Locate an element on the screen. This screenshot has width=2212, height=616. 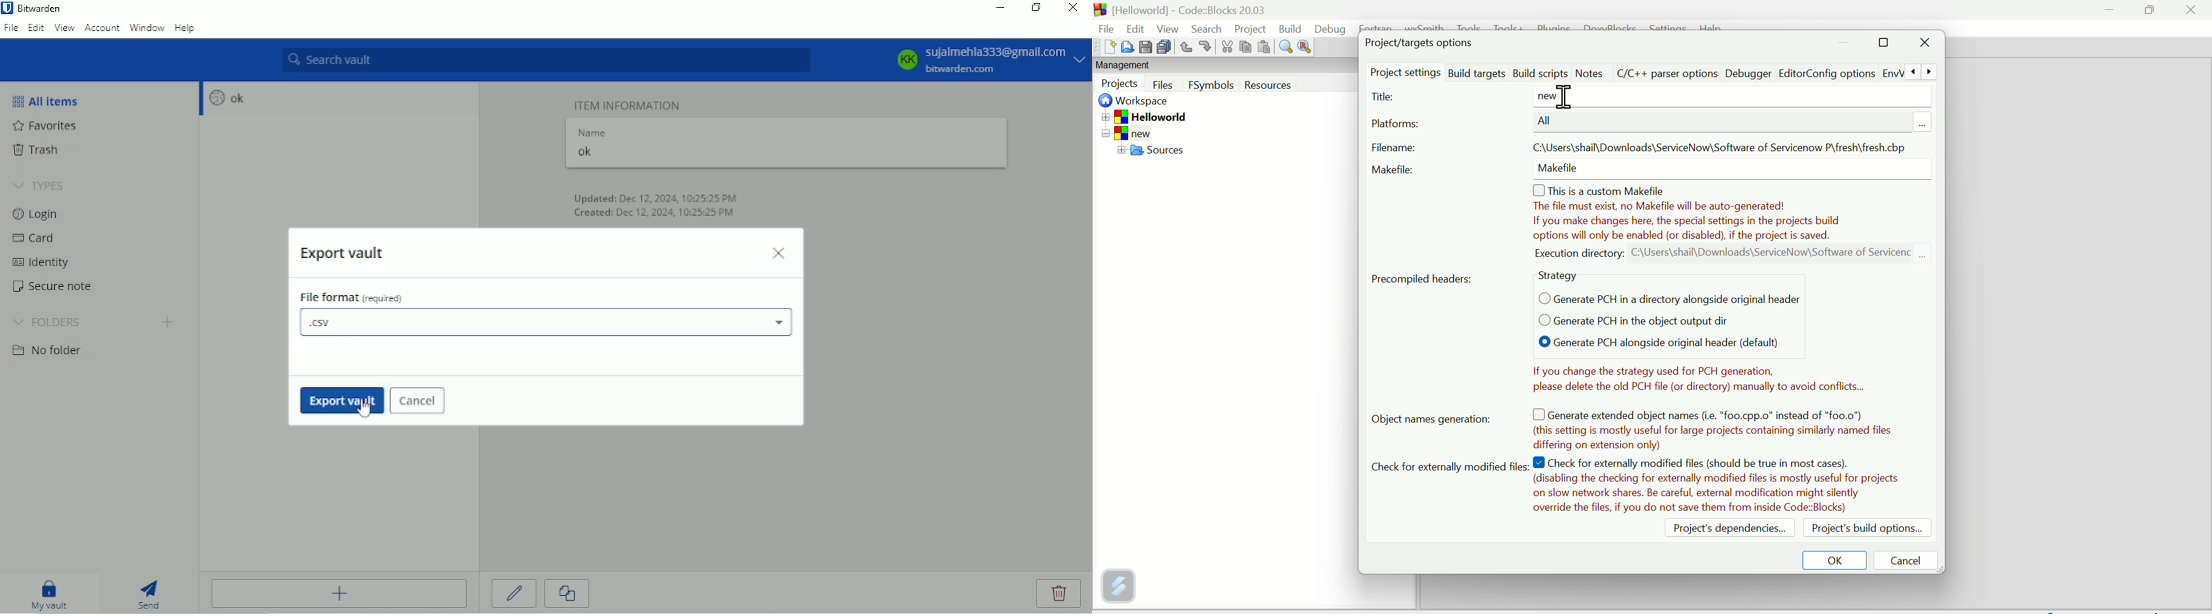
Maximise is located at coordinates (2152, 11).